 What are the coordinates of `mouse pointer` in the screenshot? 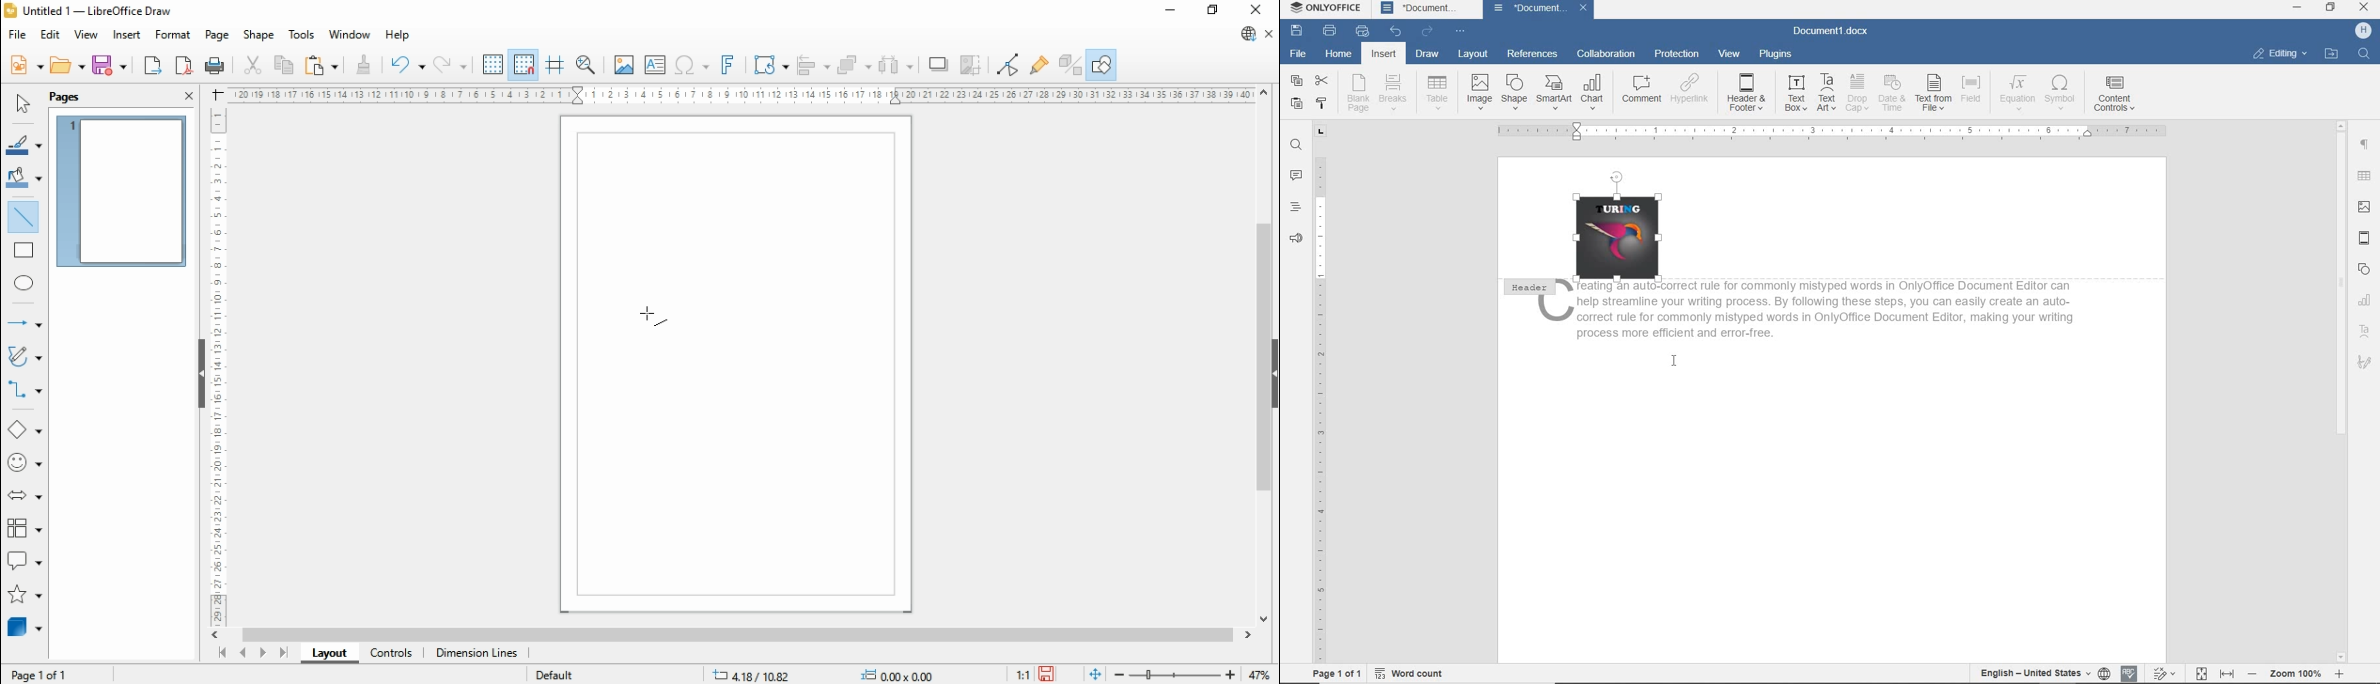 It's located at (655, 315).